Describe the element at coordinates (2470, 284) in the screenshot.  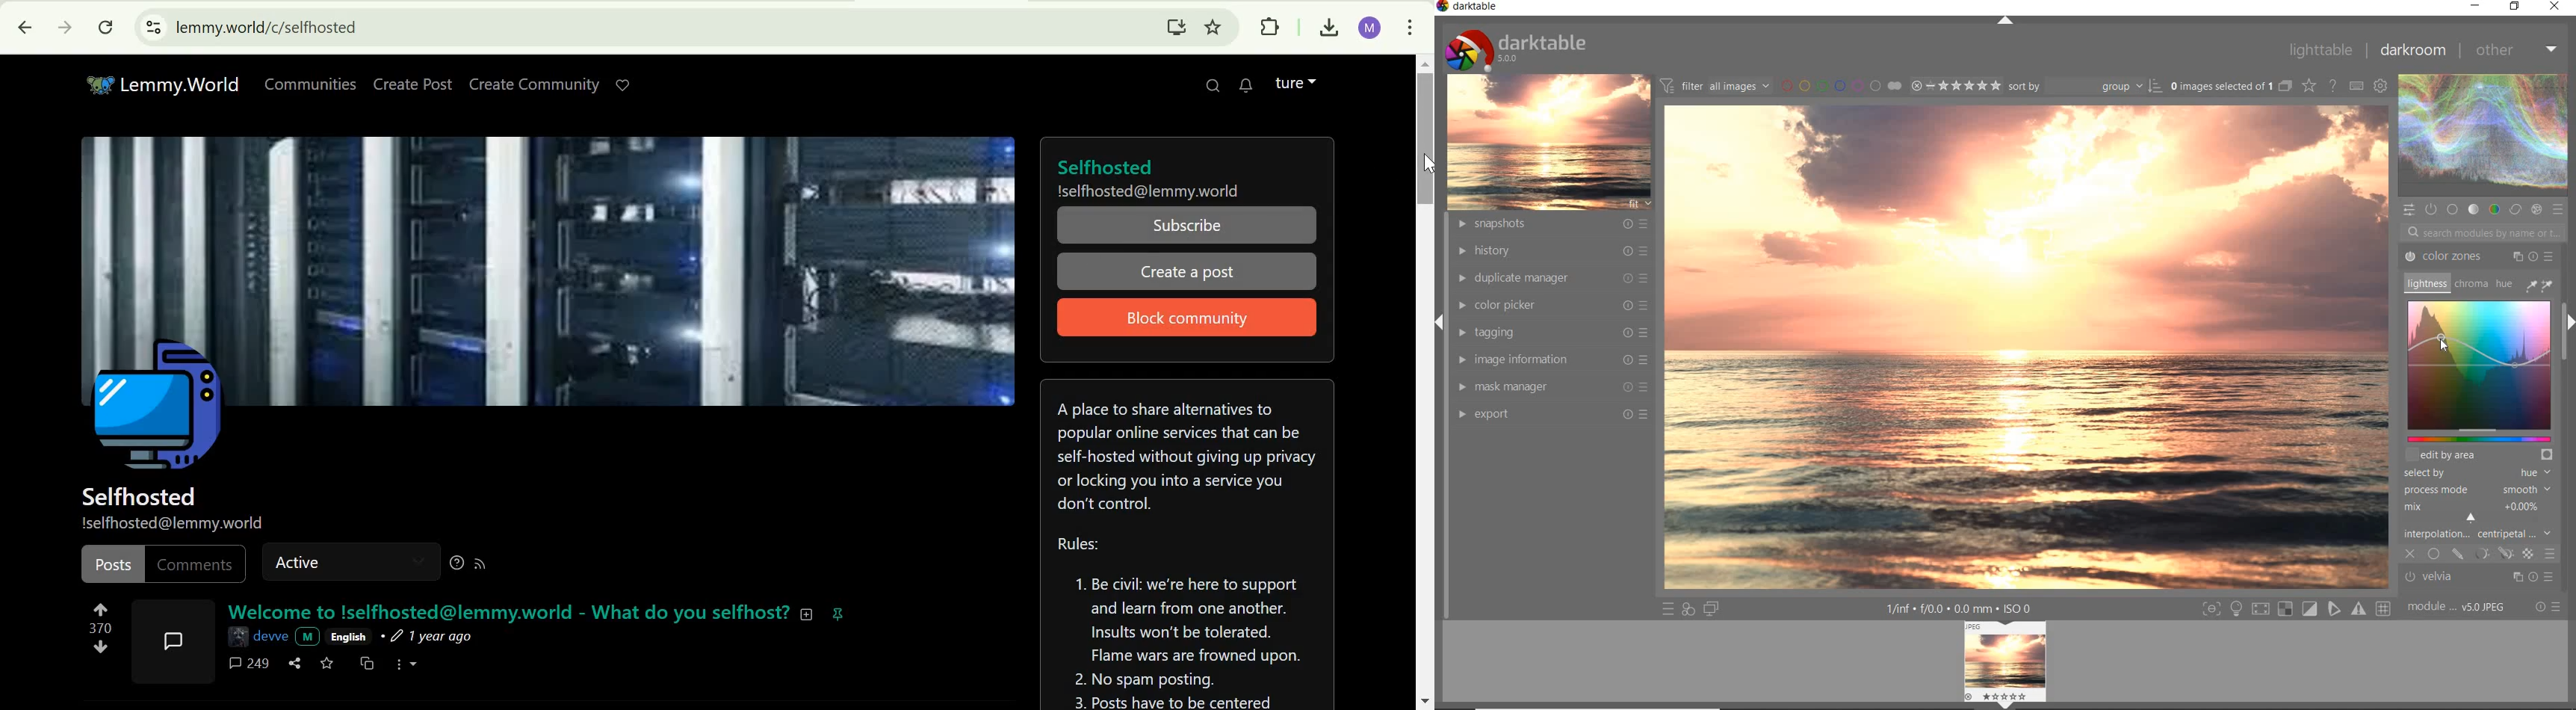
I see `CHROMA` at that location.